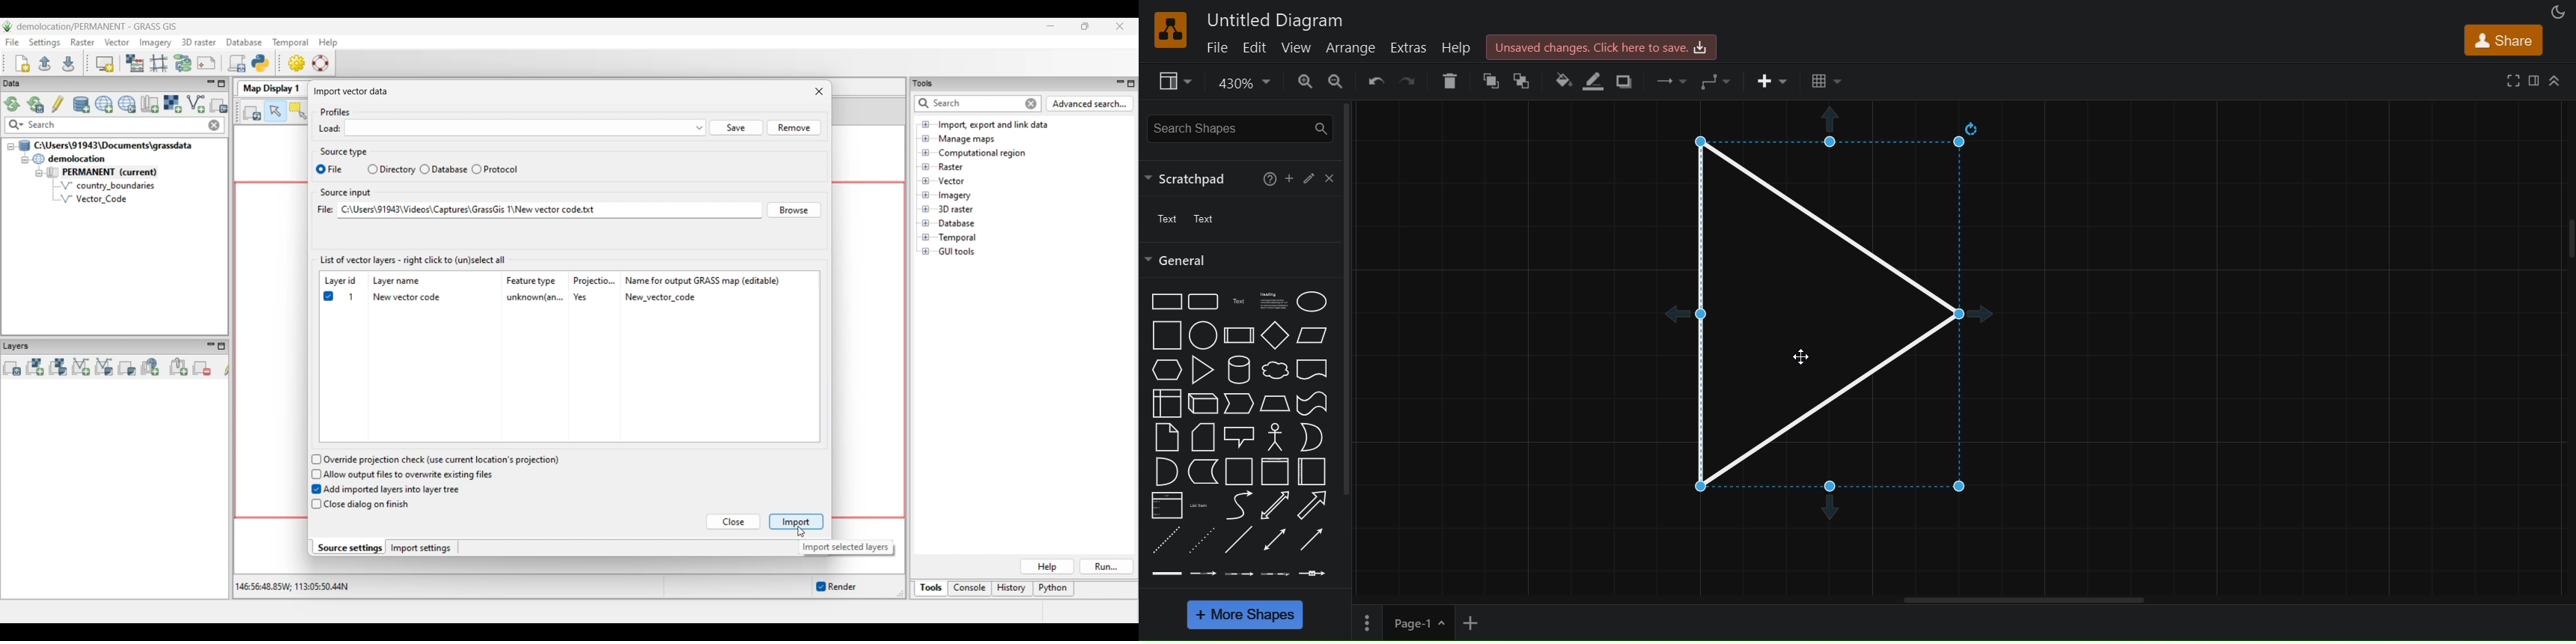 Image resolution: width=2576 pixels, height=644 pixels. I want to click on format, so click(2533, 79).